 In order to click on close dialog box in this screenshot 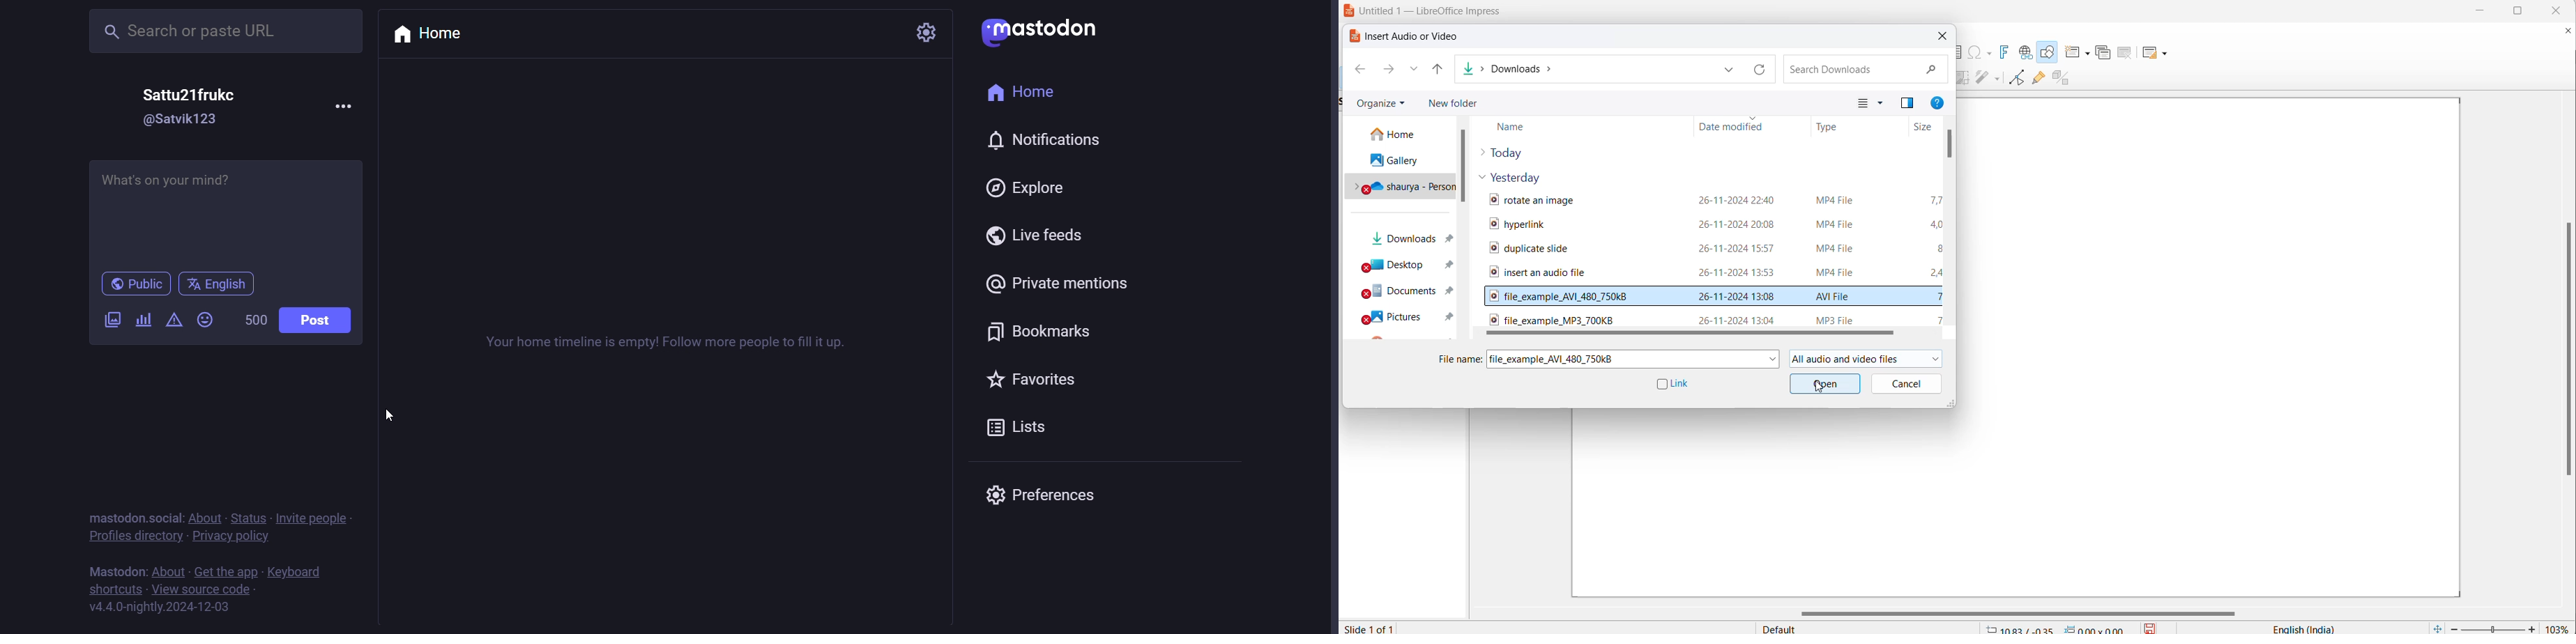, I will do `click(1942, 36)`.